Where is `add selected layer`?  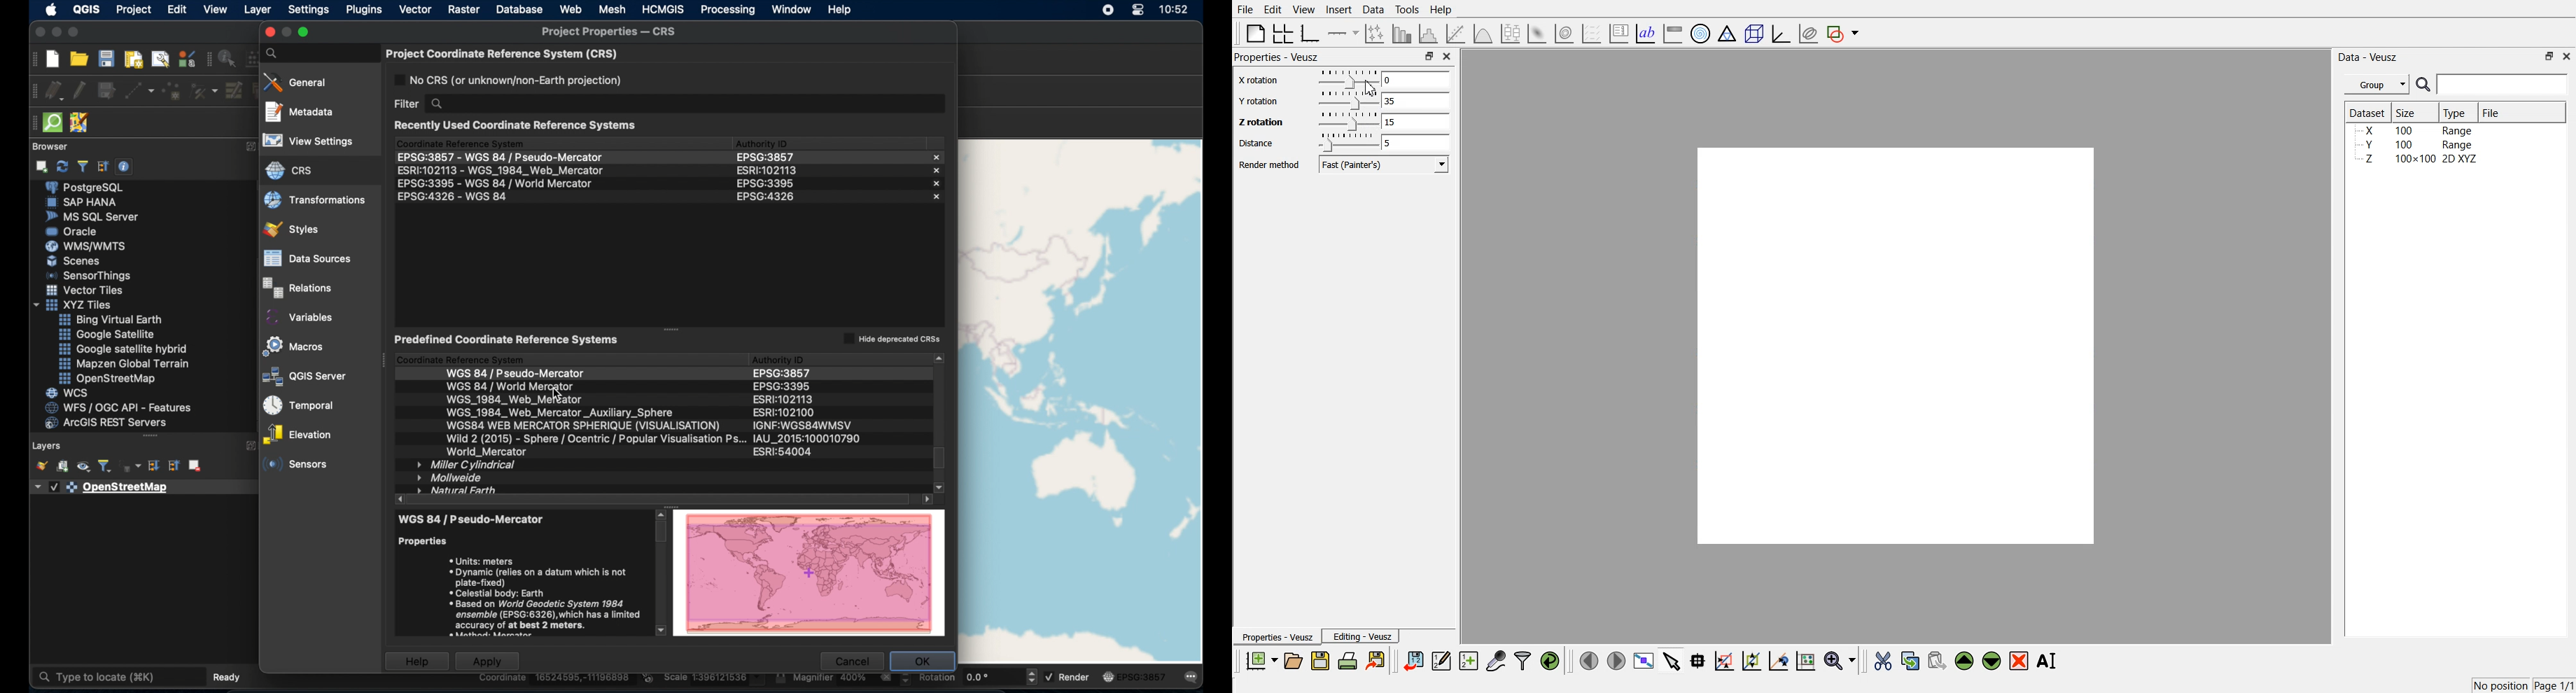 add selected layer is located at coordinates (41, 168).